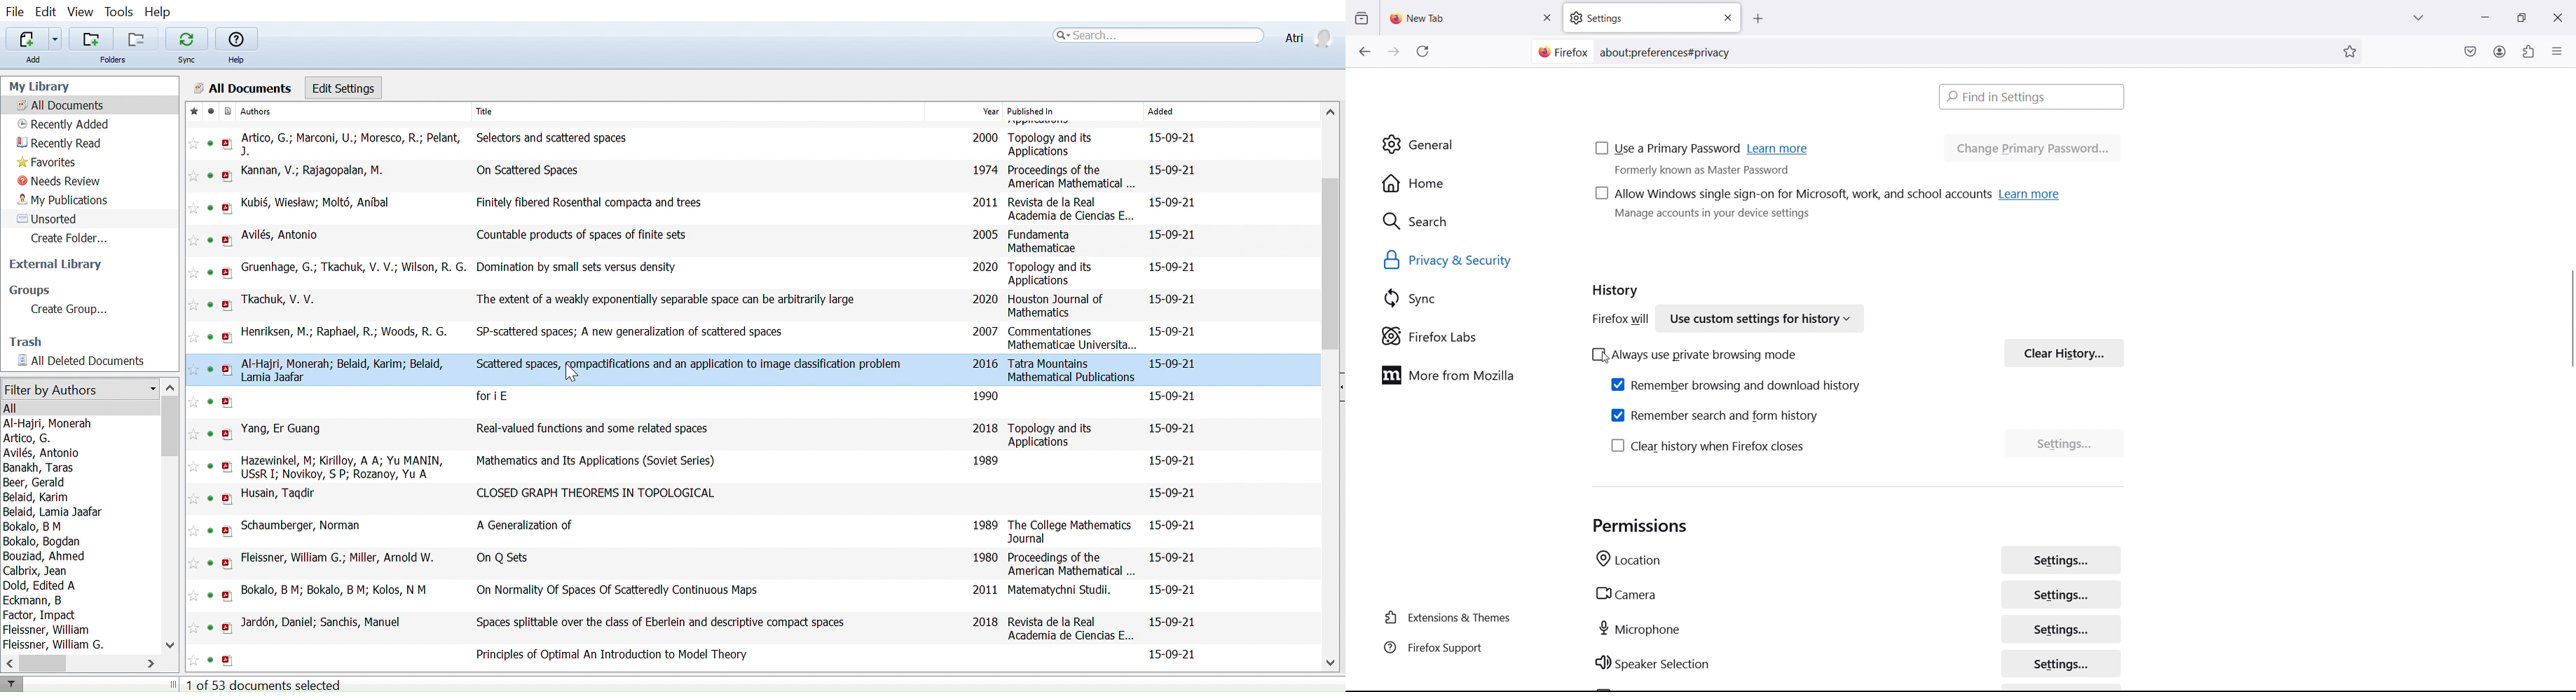 The image size is (2576, 700). Describe the element at coordinates (1174, 268) in the screenshot. I see `15-09-21` at that location.